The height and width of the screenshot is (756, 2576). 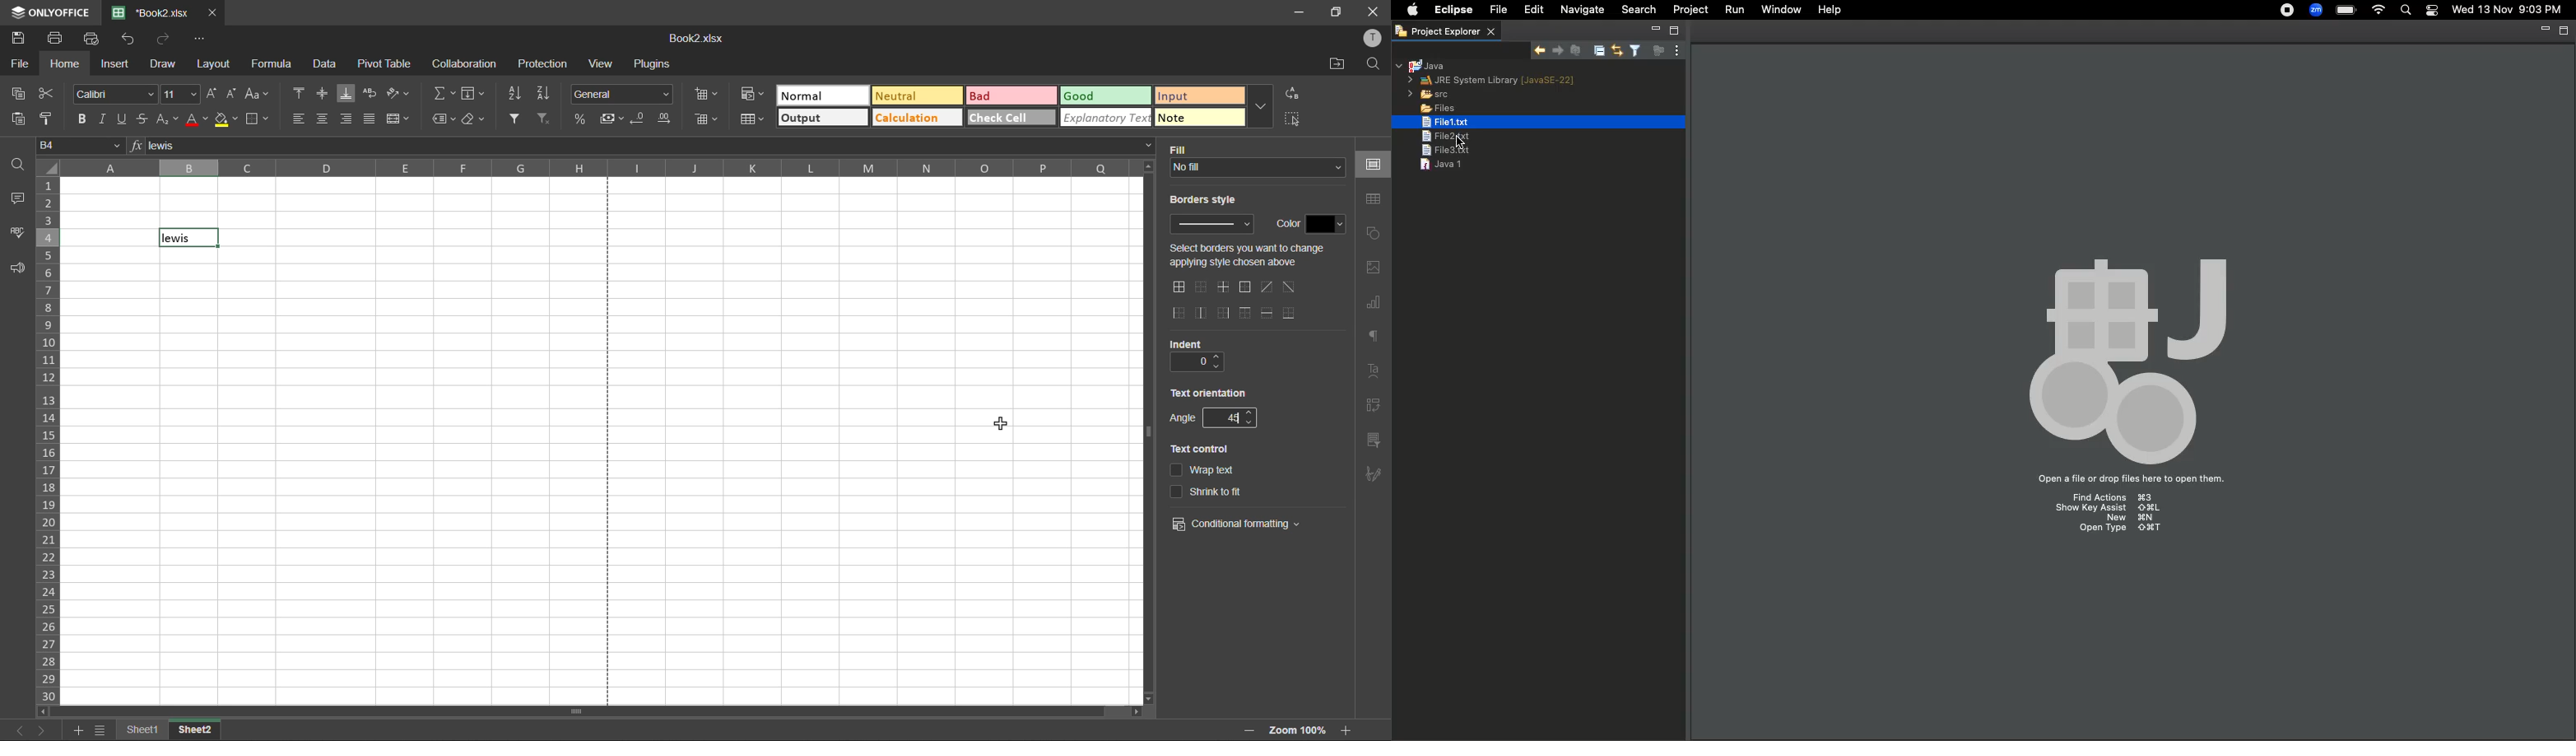 What do you see at coordinates (443, 117) in the screenshot?
I see `named ranges` at bounding box center [443, 117].